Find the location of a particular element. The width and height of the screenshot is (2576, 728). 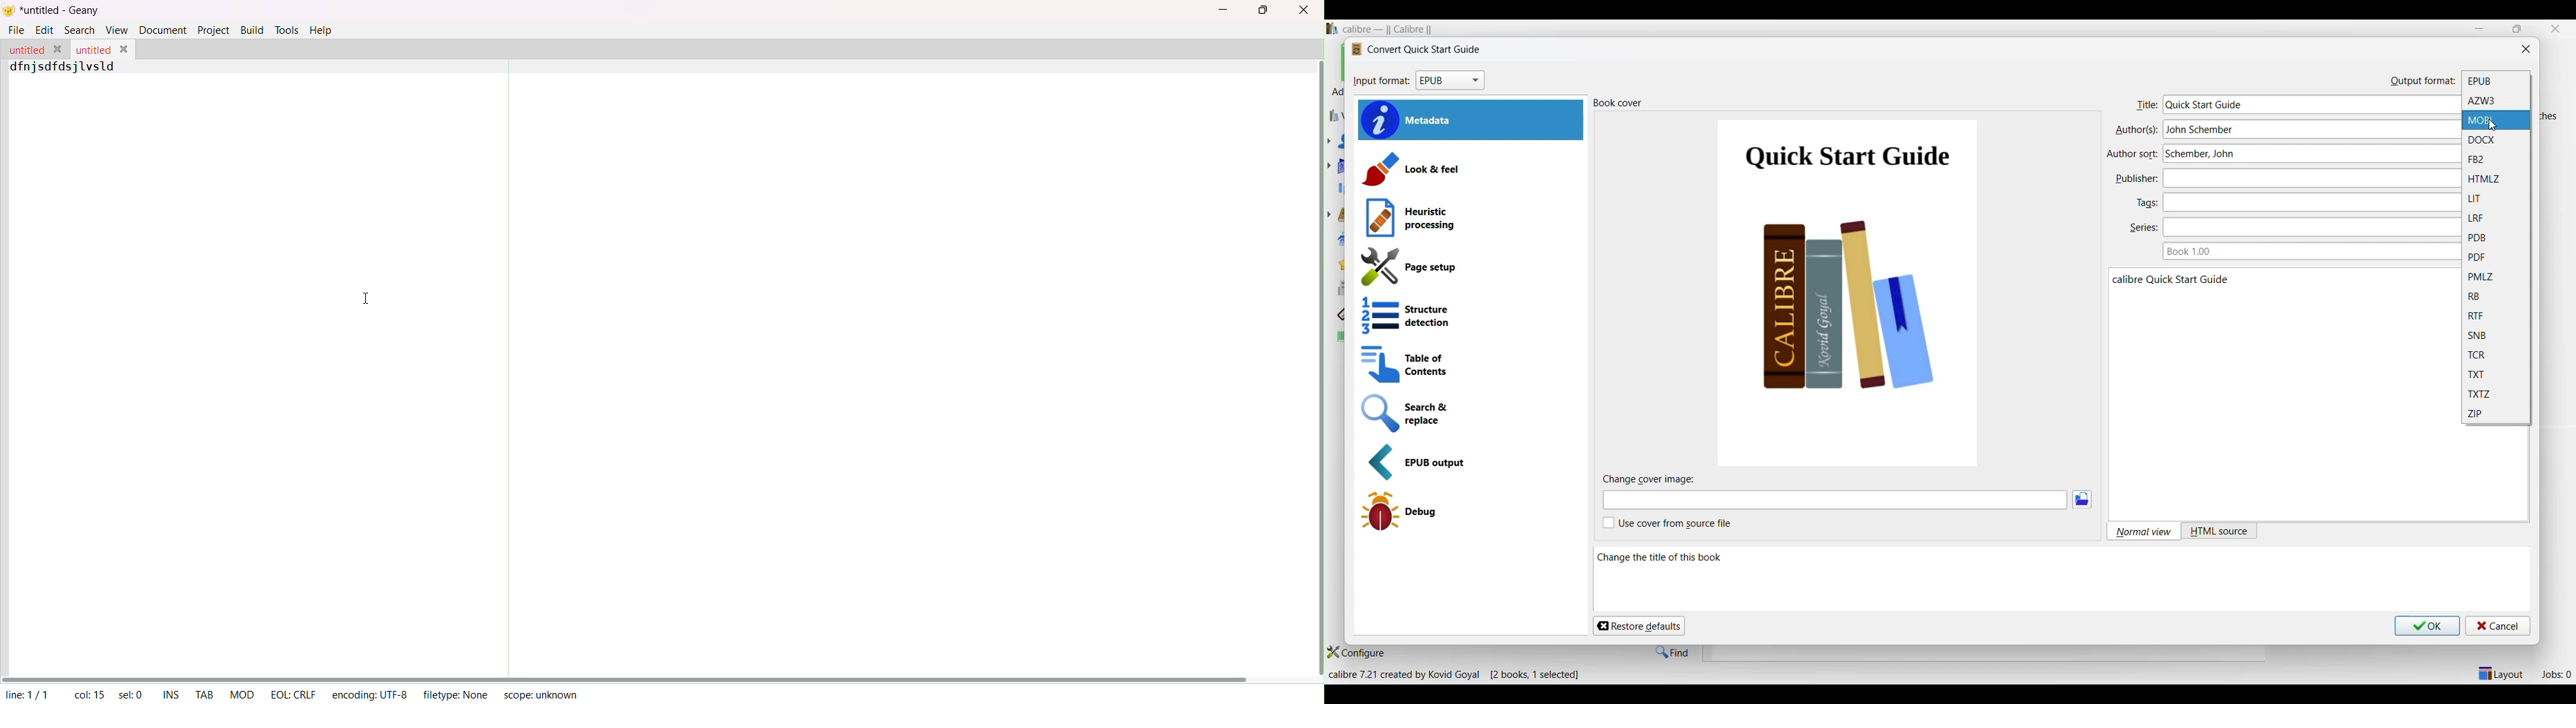

Configure is located at coordinates (1356, 653).